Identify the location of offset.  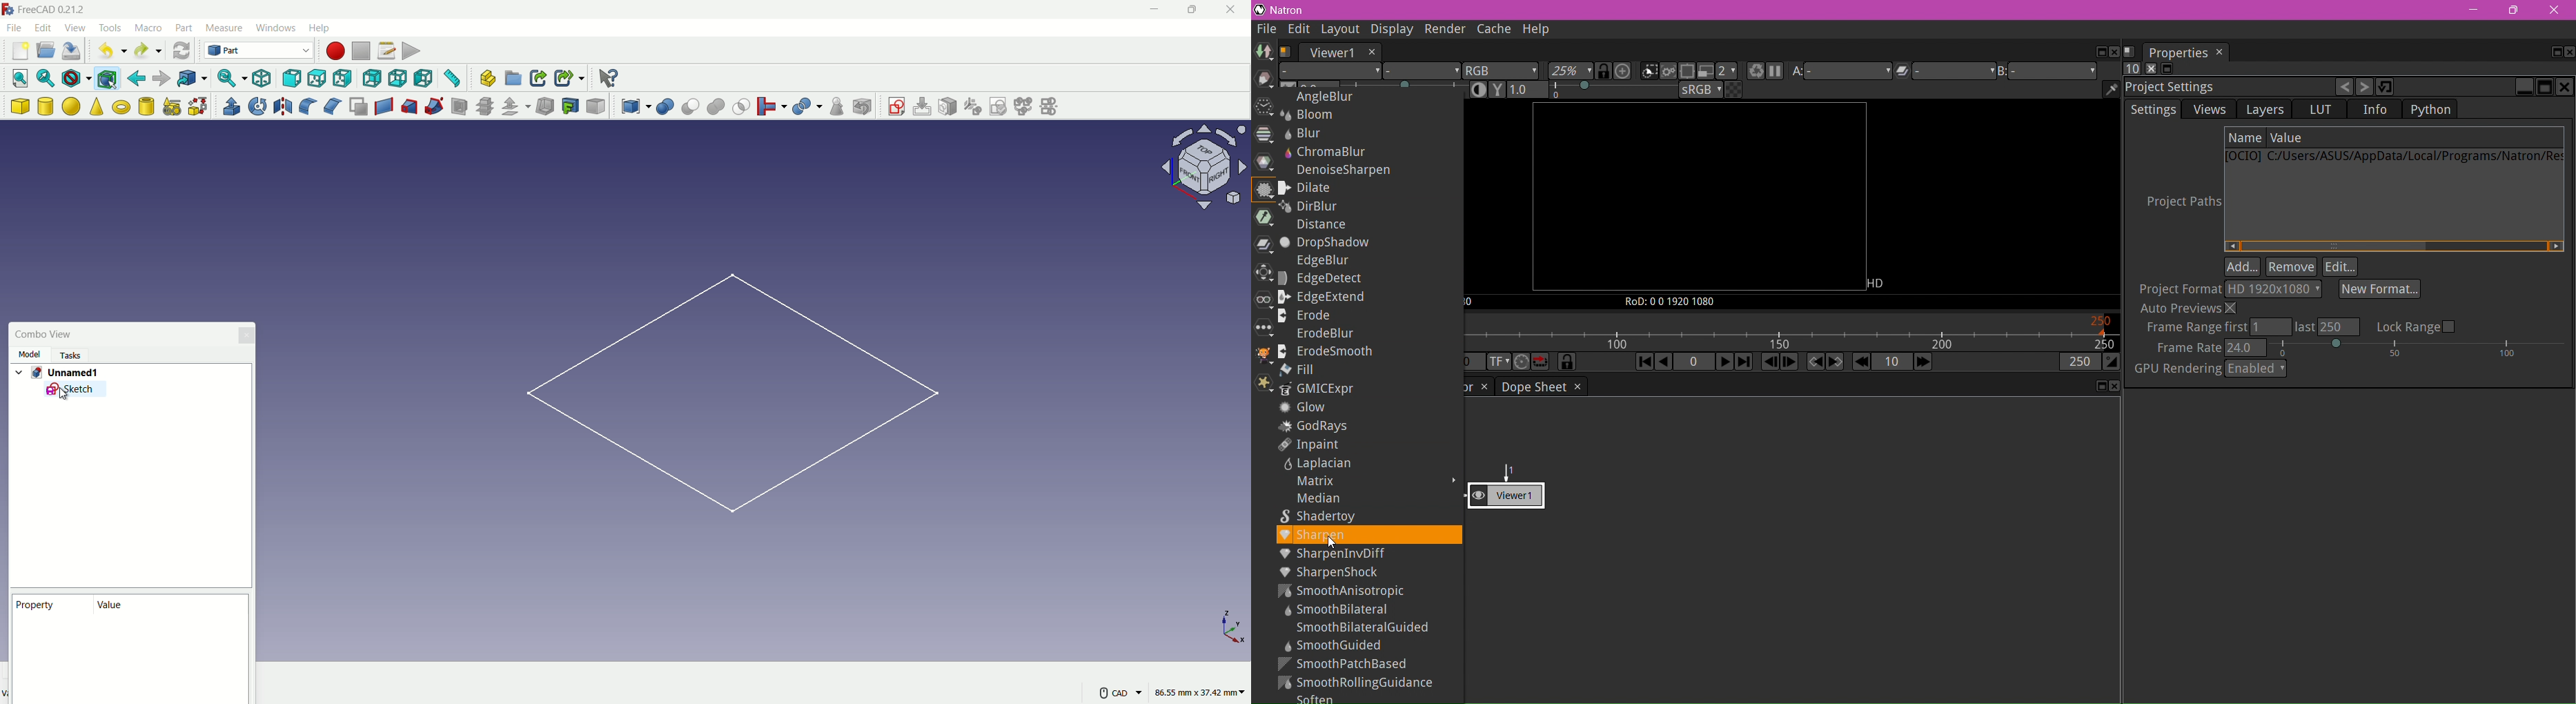
(517, 108).